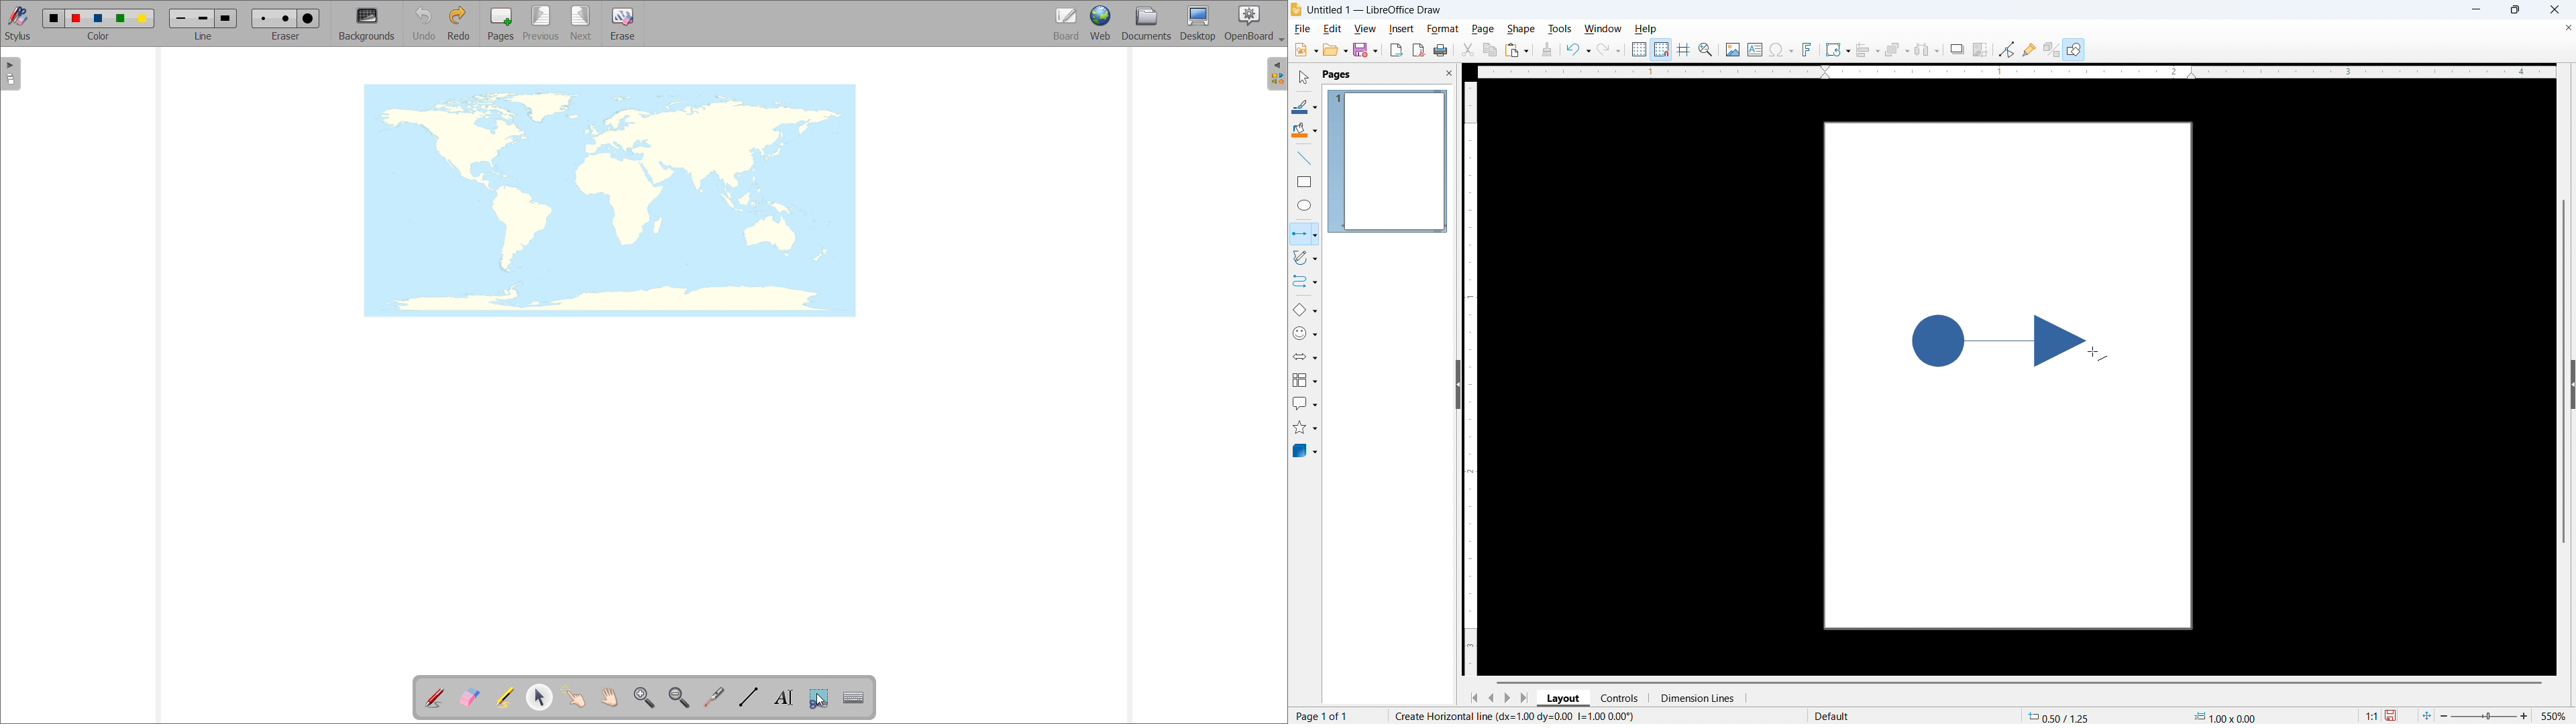 This screenshot has width=2576, height=728. Describe the element at coordinates (1491, 698) in the screenshot. I see `Previous page ` at that location.